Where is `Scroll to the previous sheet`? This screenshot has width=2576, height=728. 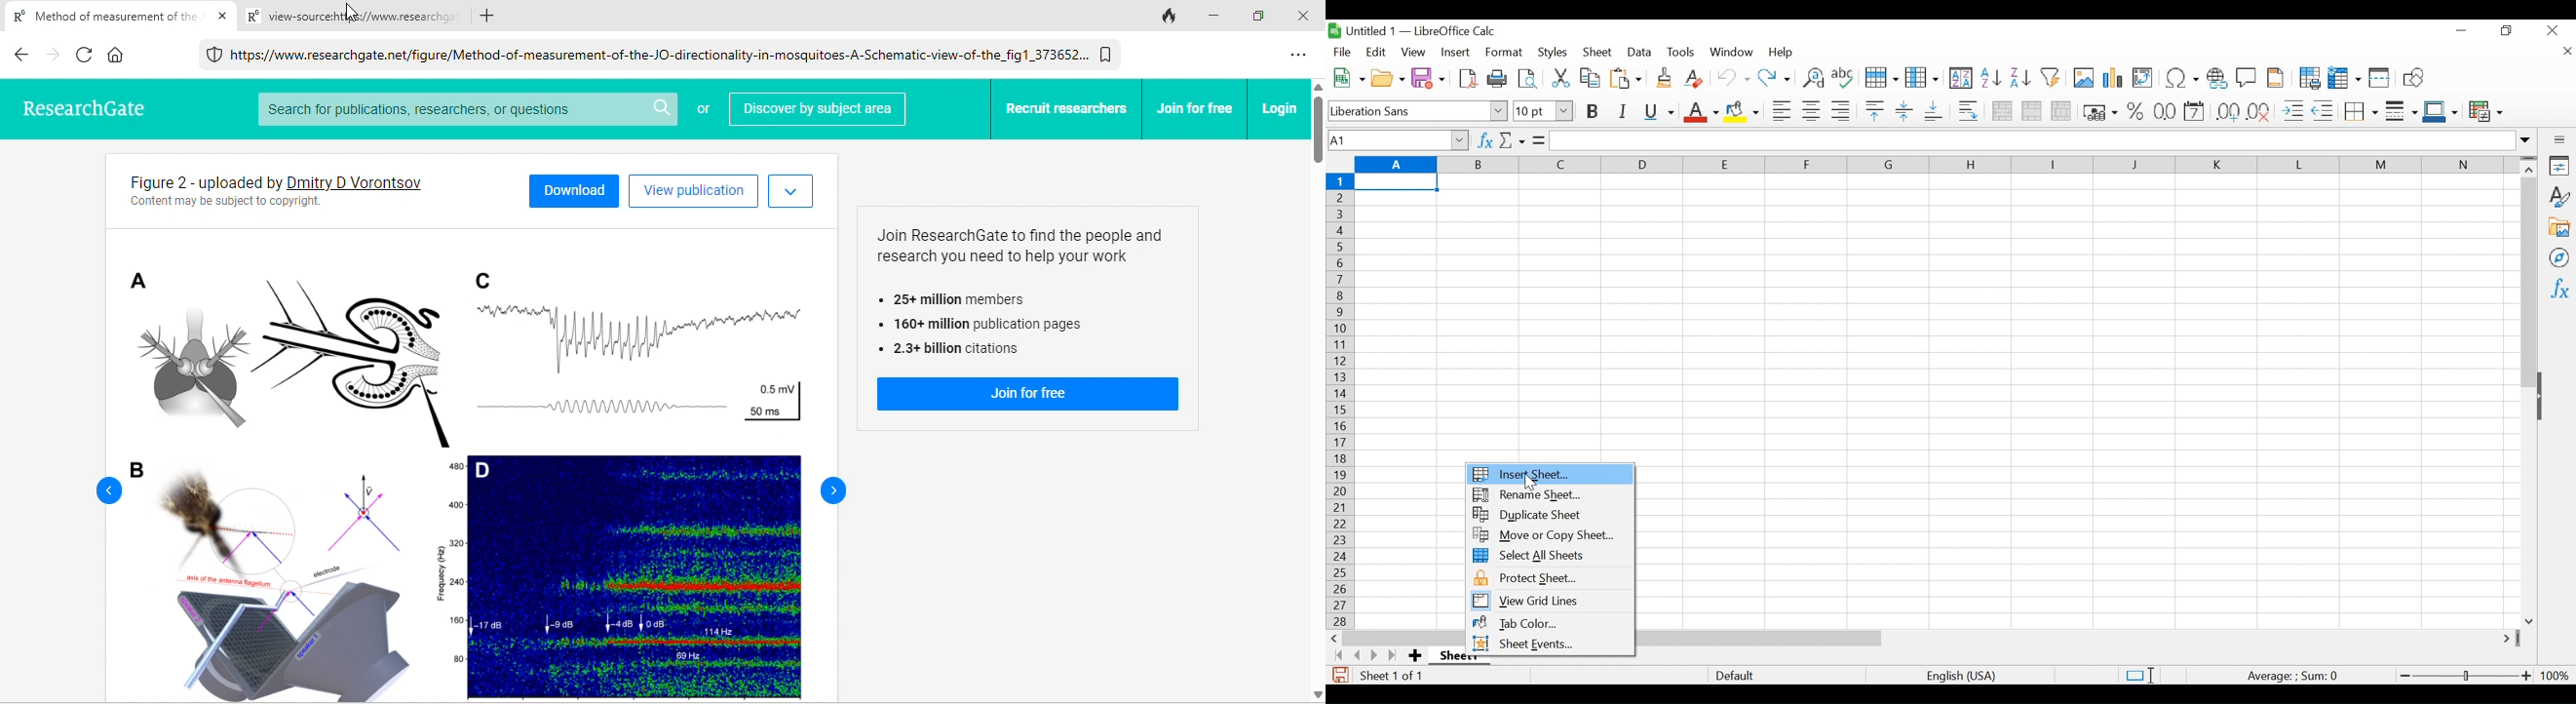 Scroll to the previous sheet is located at coordinates (1355, 655).